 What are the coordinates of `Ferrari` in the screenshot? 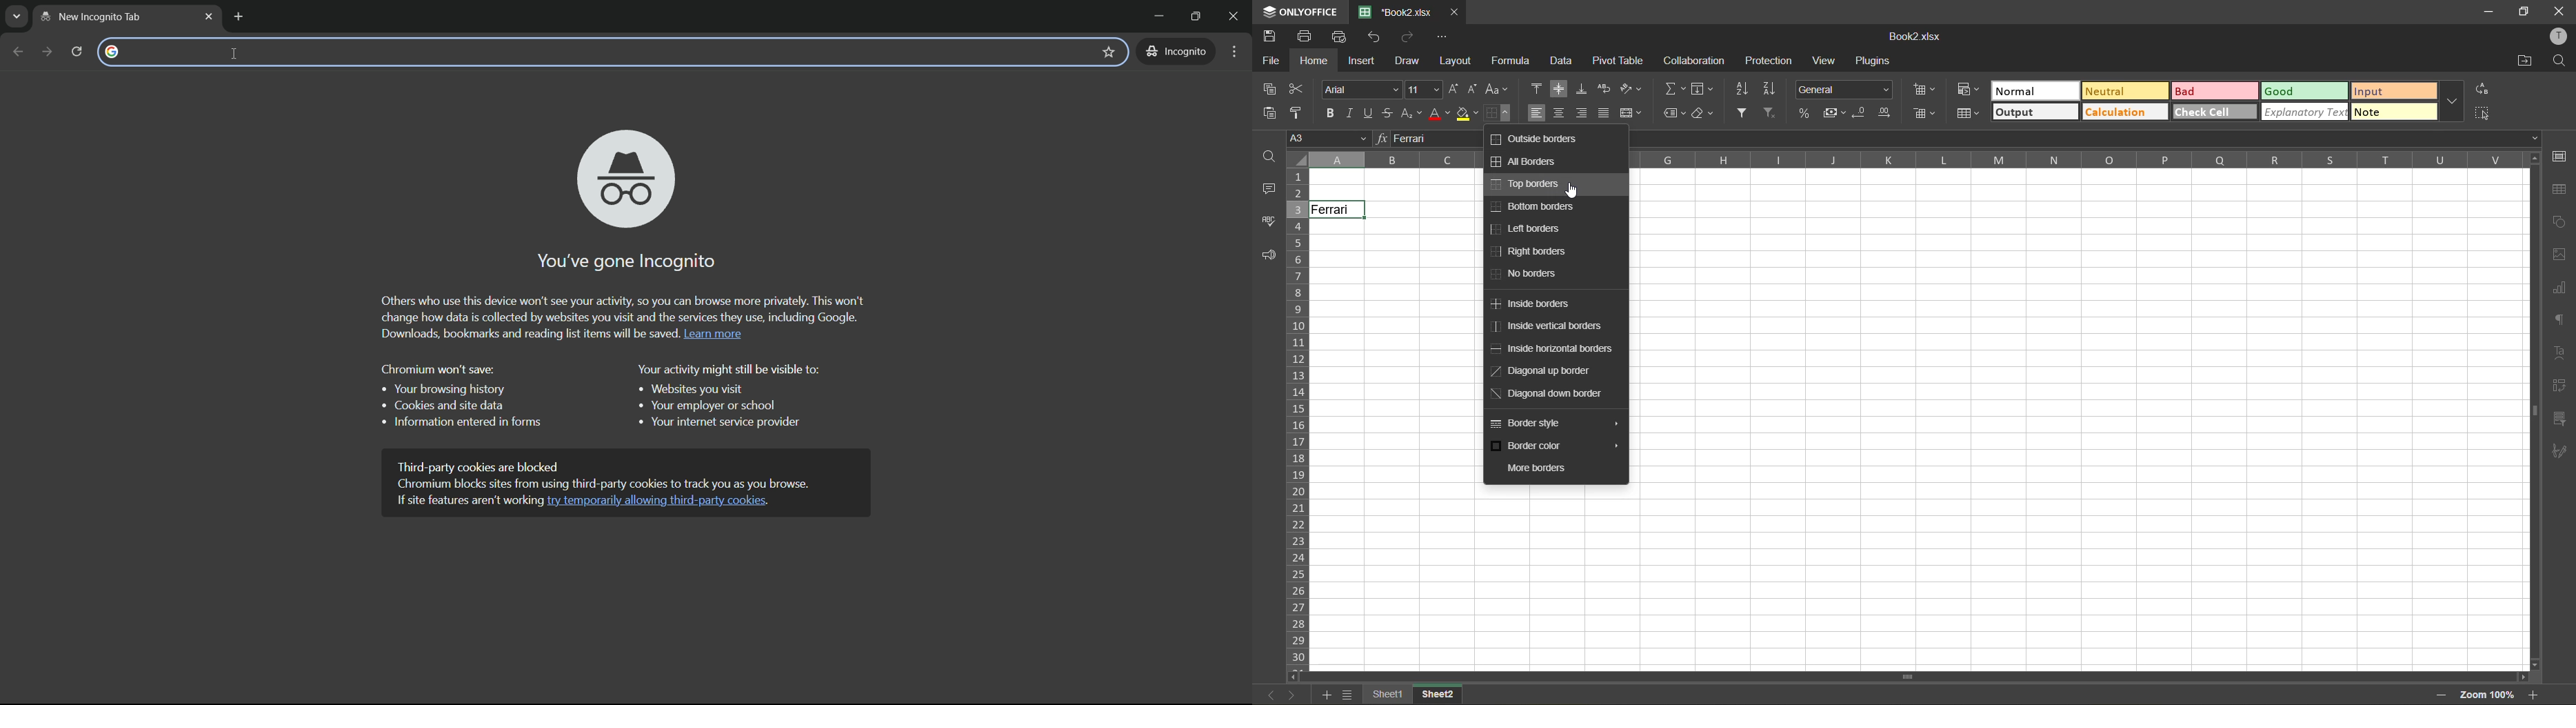 It's located at (1340, 212).